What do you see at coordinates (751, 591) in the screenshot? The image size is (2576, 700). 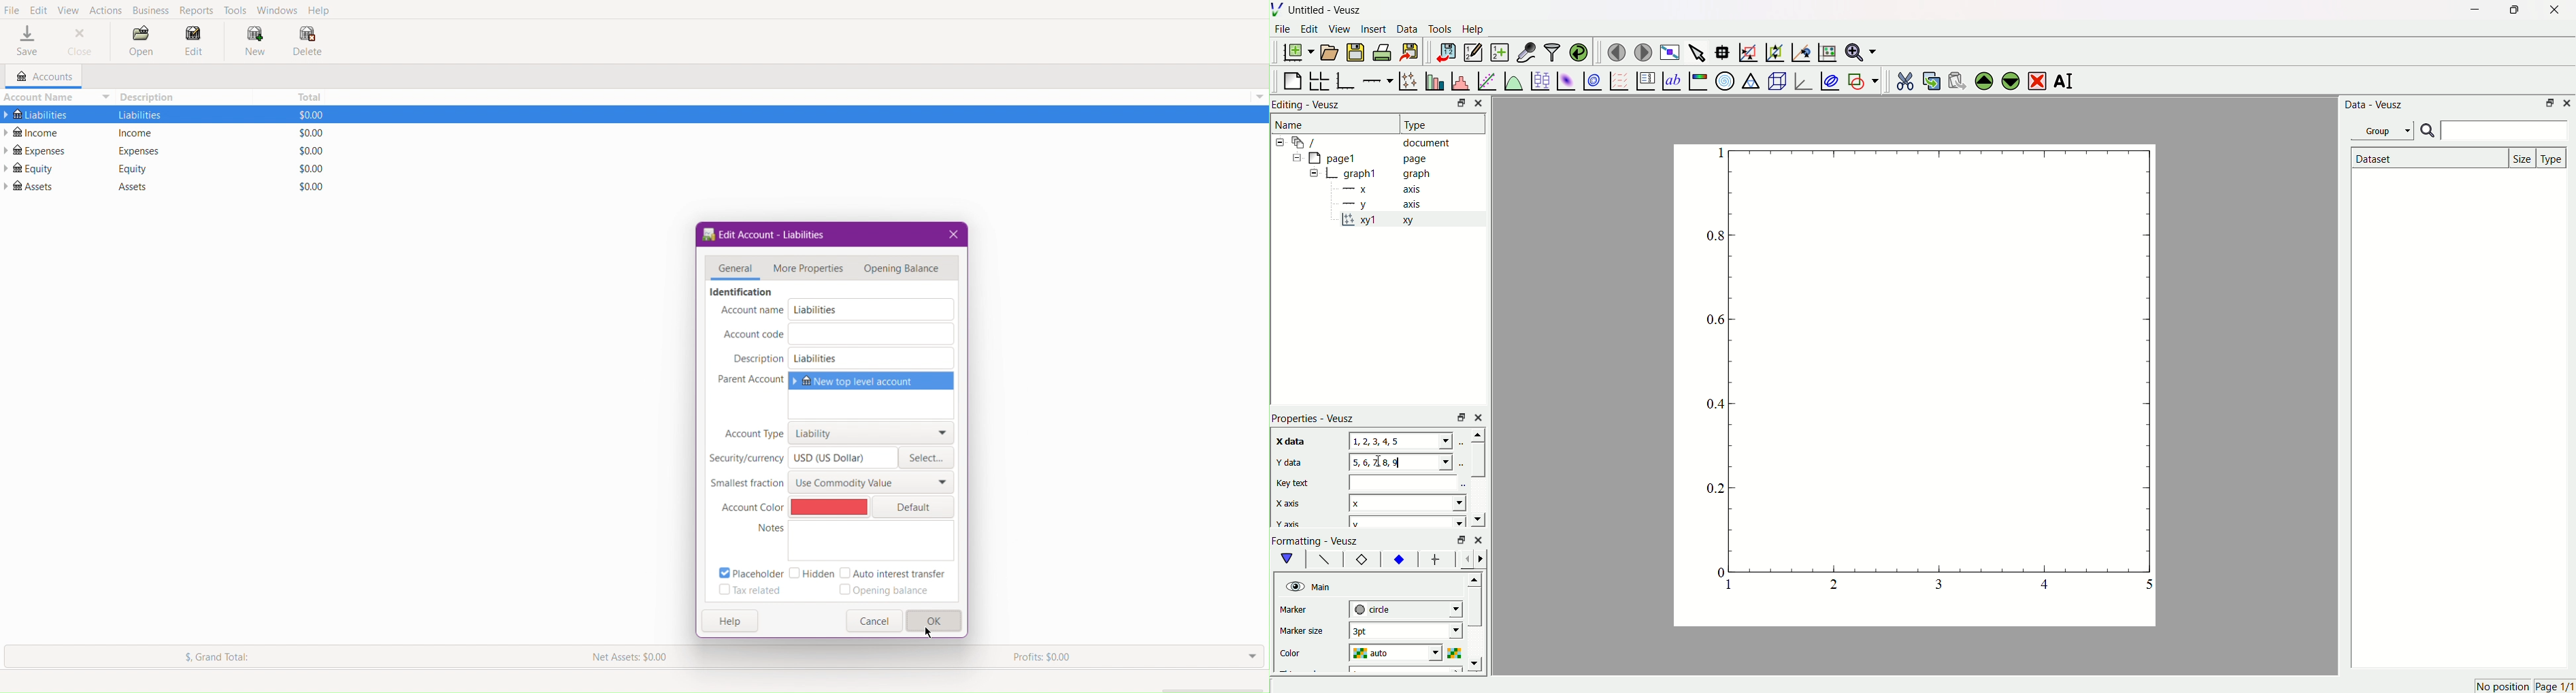 I see `Tax related` at bounding box center [751, 591].